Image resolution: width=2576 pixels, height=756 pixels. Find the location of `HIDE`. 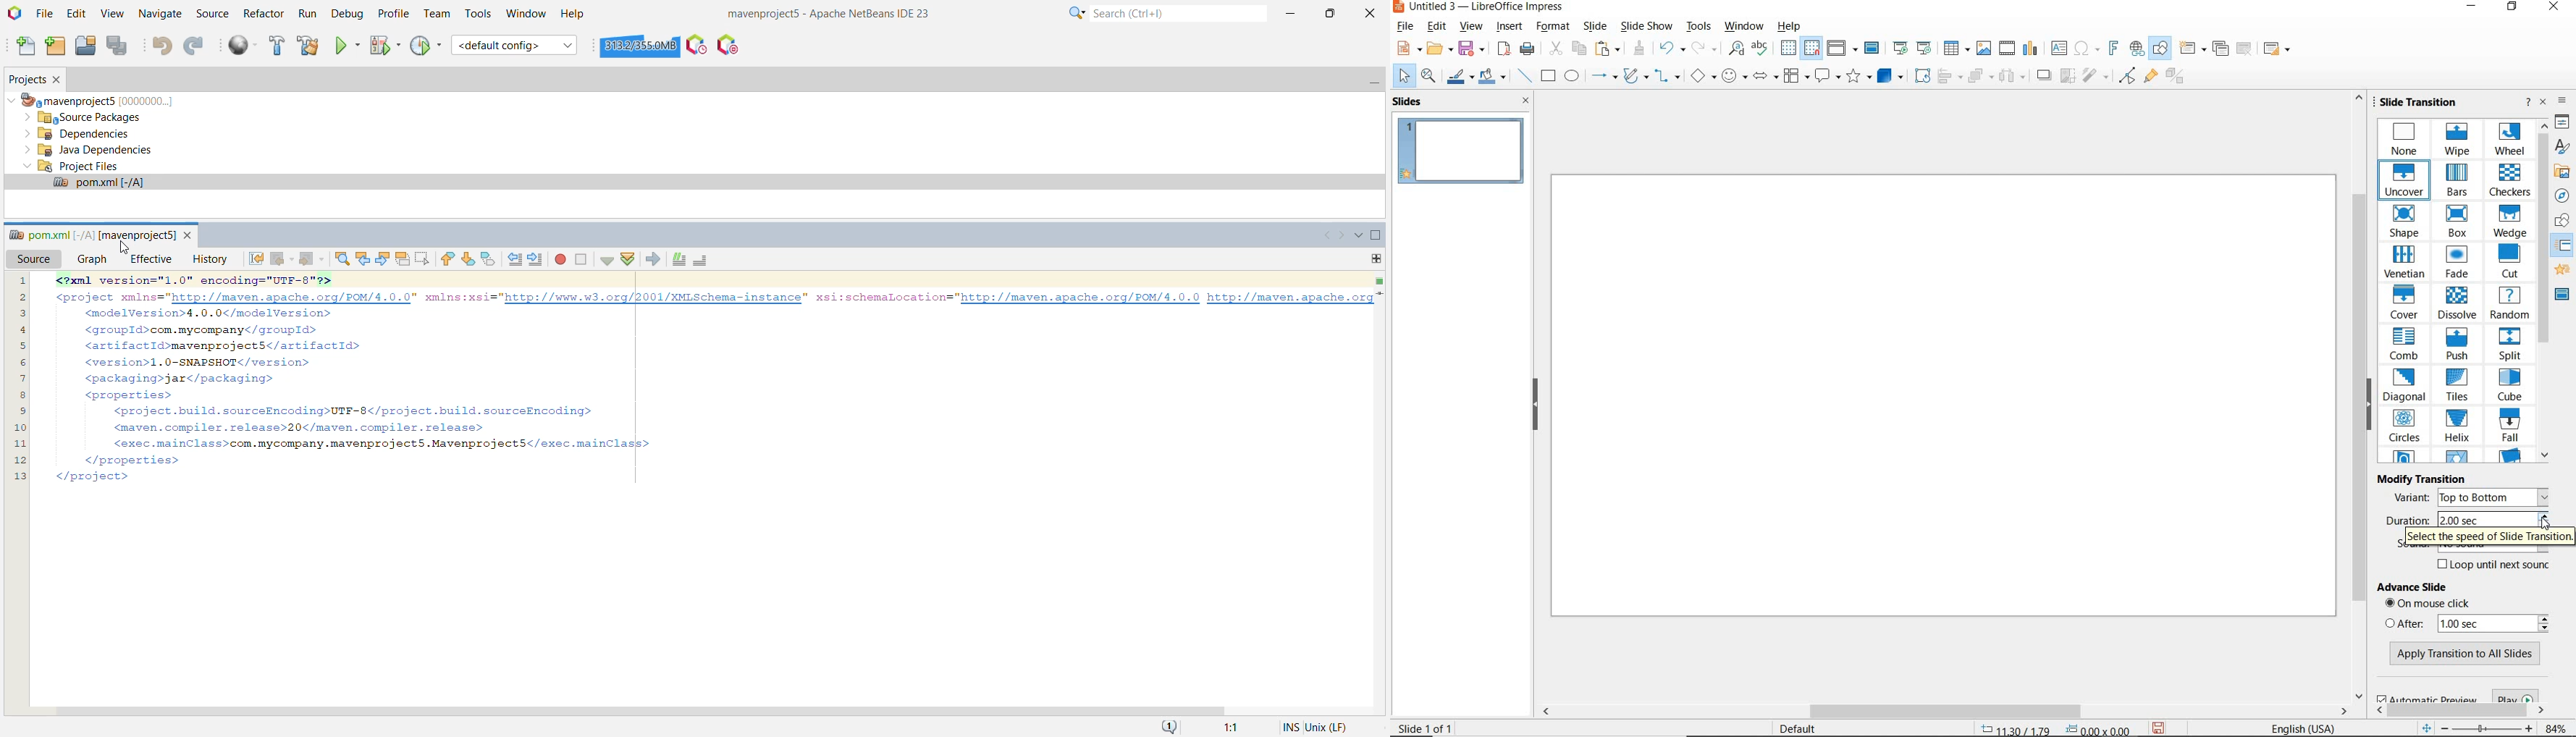

HIDE is located at coordinates (2374, 405).